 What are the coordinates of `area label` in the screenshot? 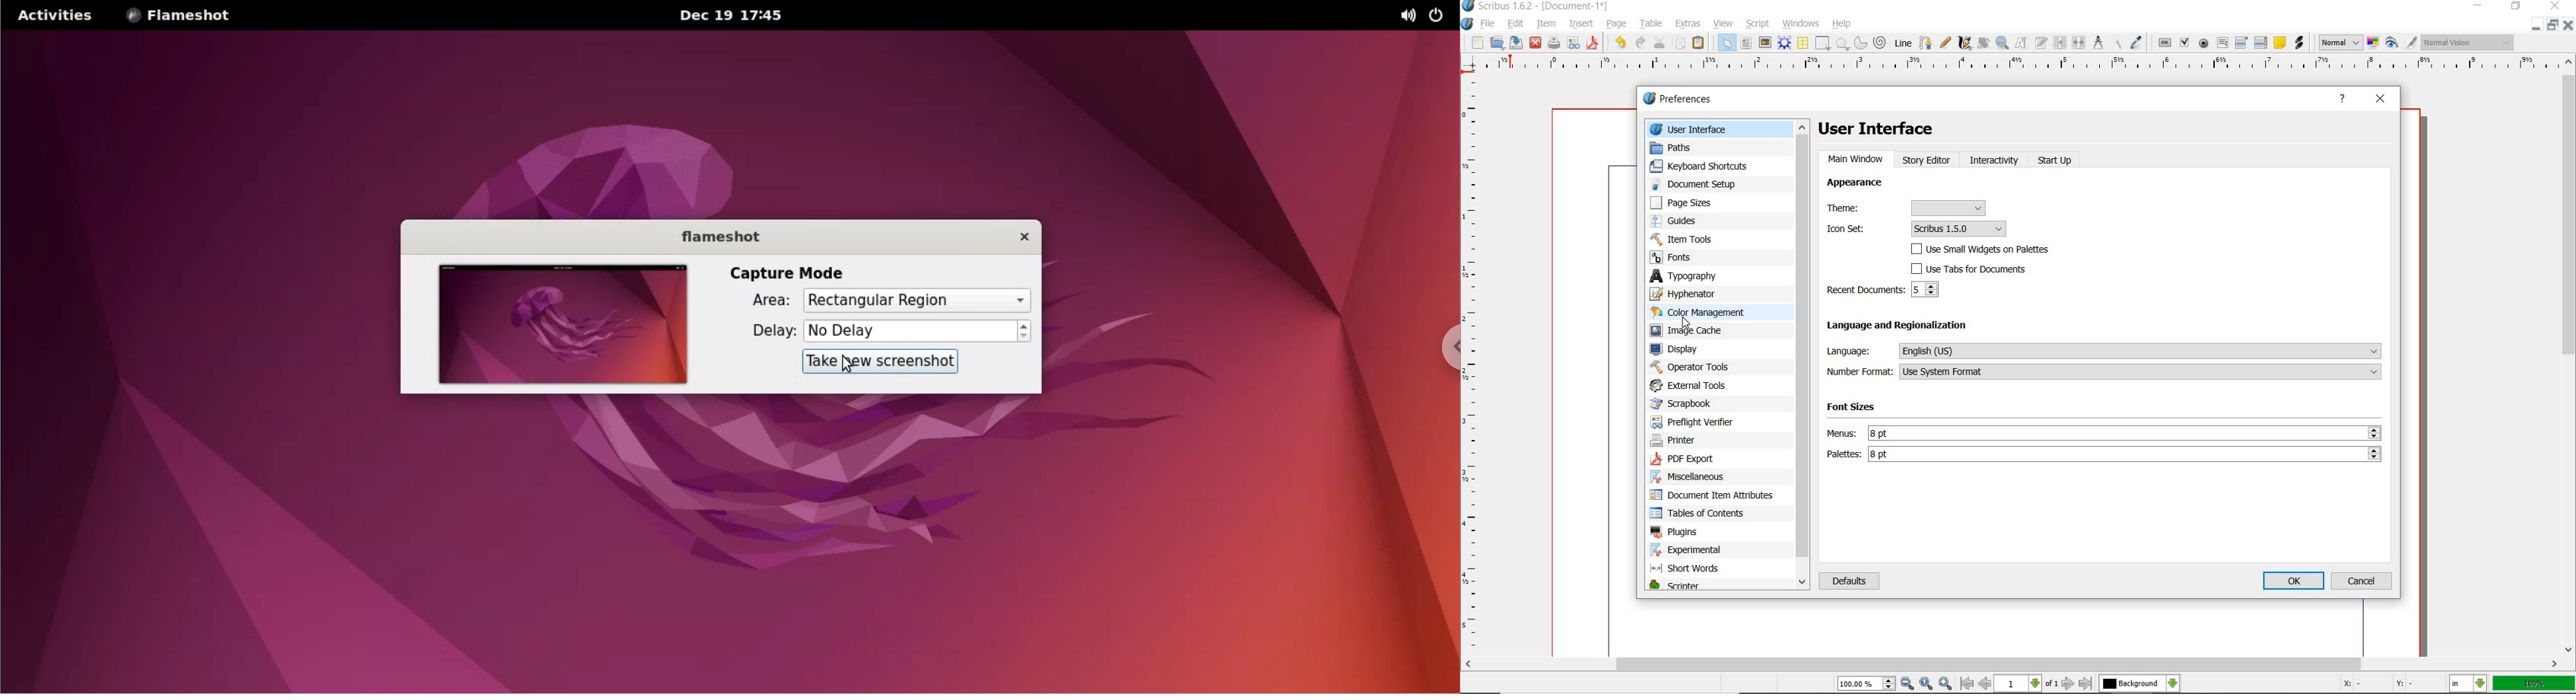 It's located at (769, 302).